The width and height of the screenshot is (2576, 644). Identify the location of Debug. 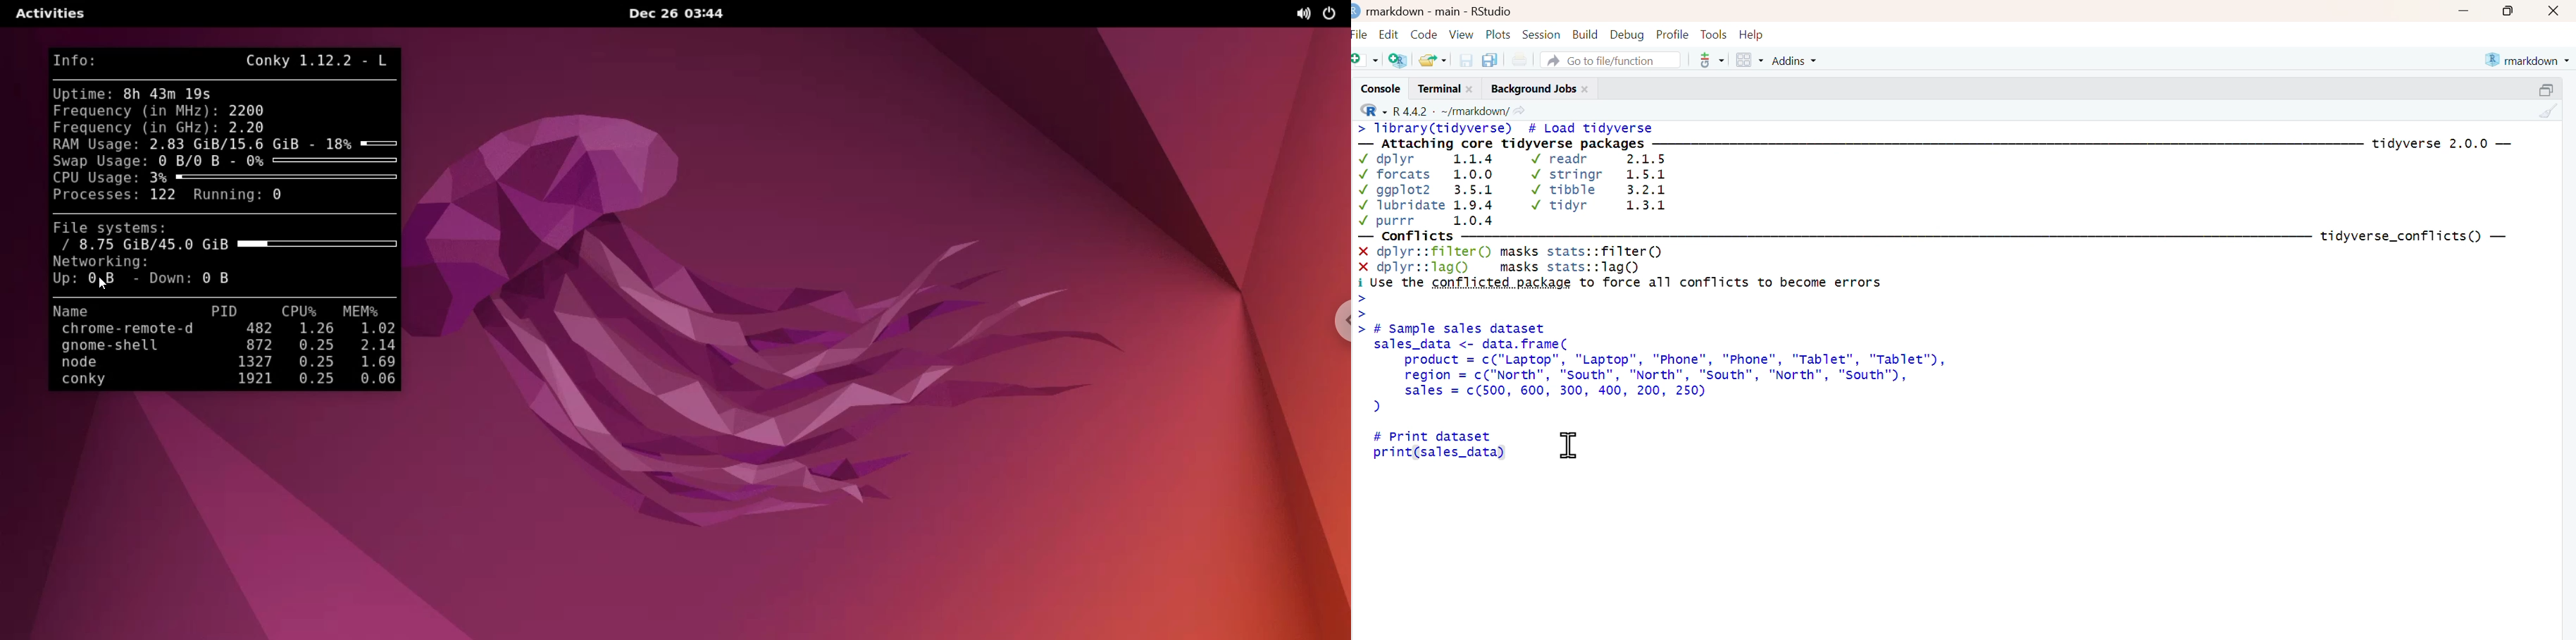
(1627, 33).